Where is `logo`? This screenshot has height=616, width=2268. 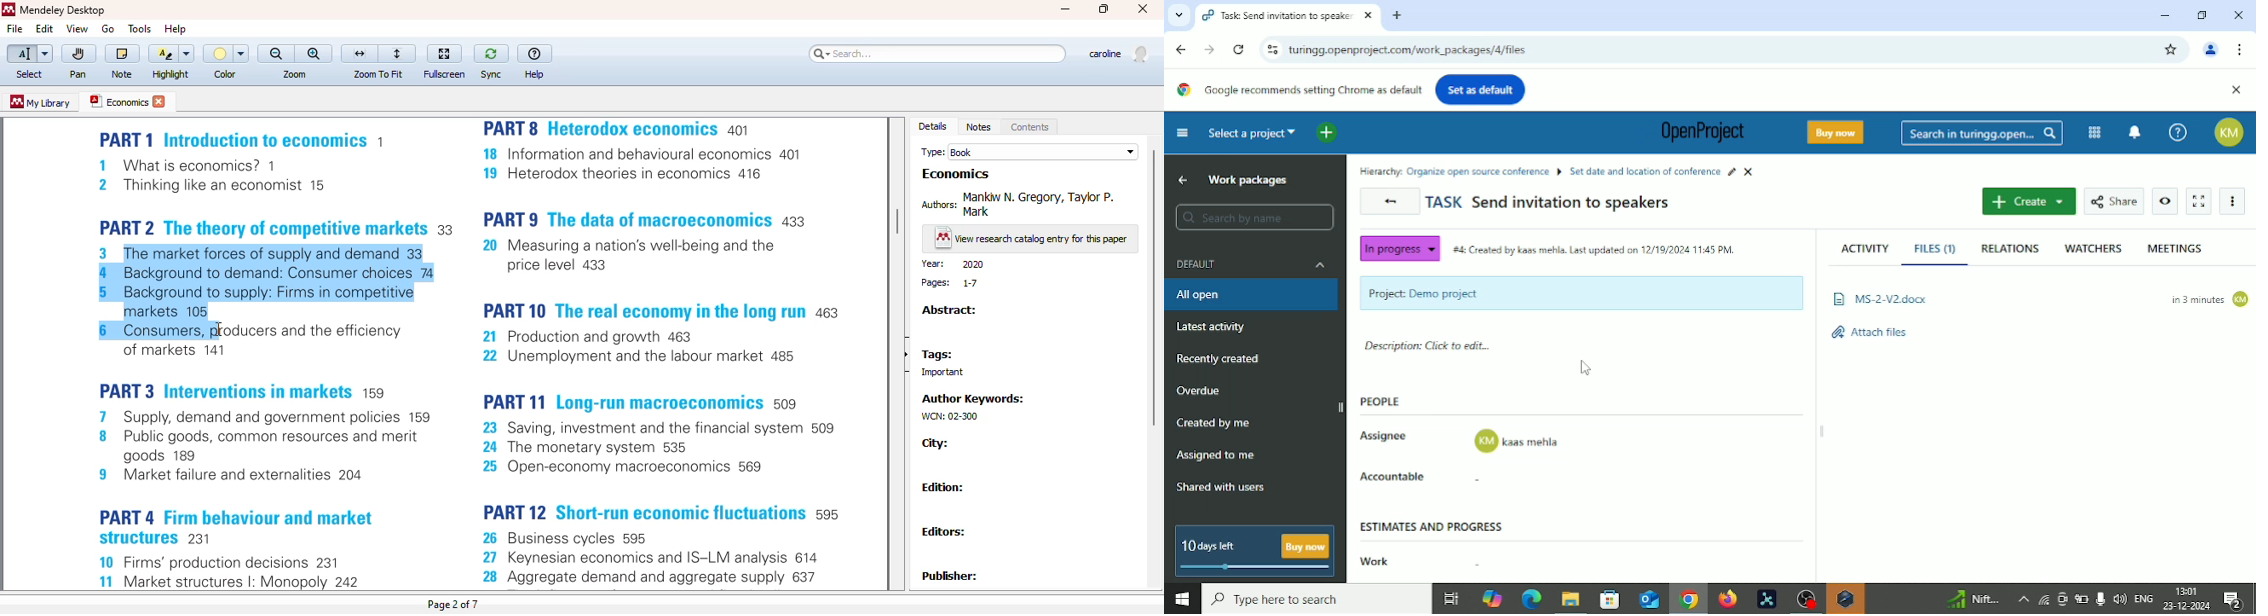 logo is located at coordinates (8, 9).